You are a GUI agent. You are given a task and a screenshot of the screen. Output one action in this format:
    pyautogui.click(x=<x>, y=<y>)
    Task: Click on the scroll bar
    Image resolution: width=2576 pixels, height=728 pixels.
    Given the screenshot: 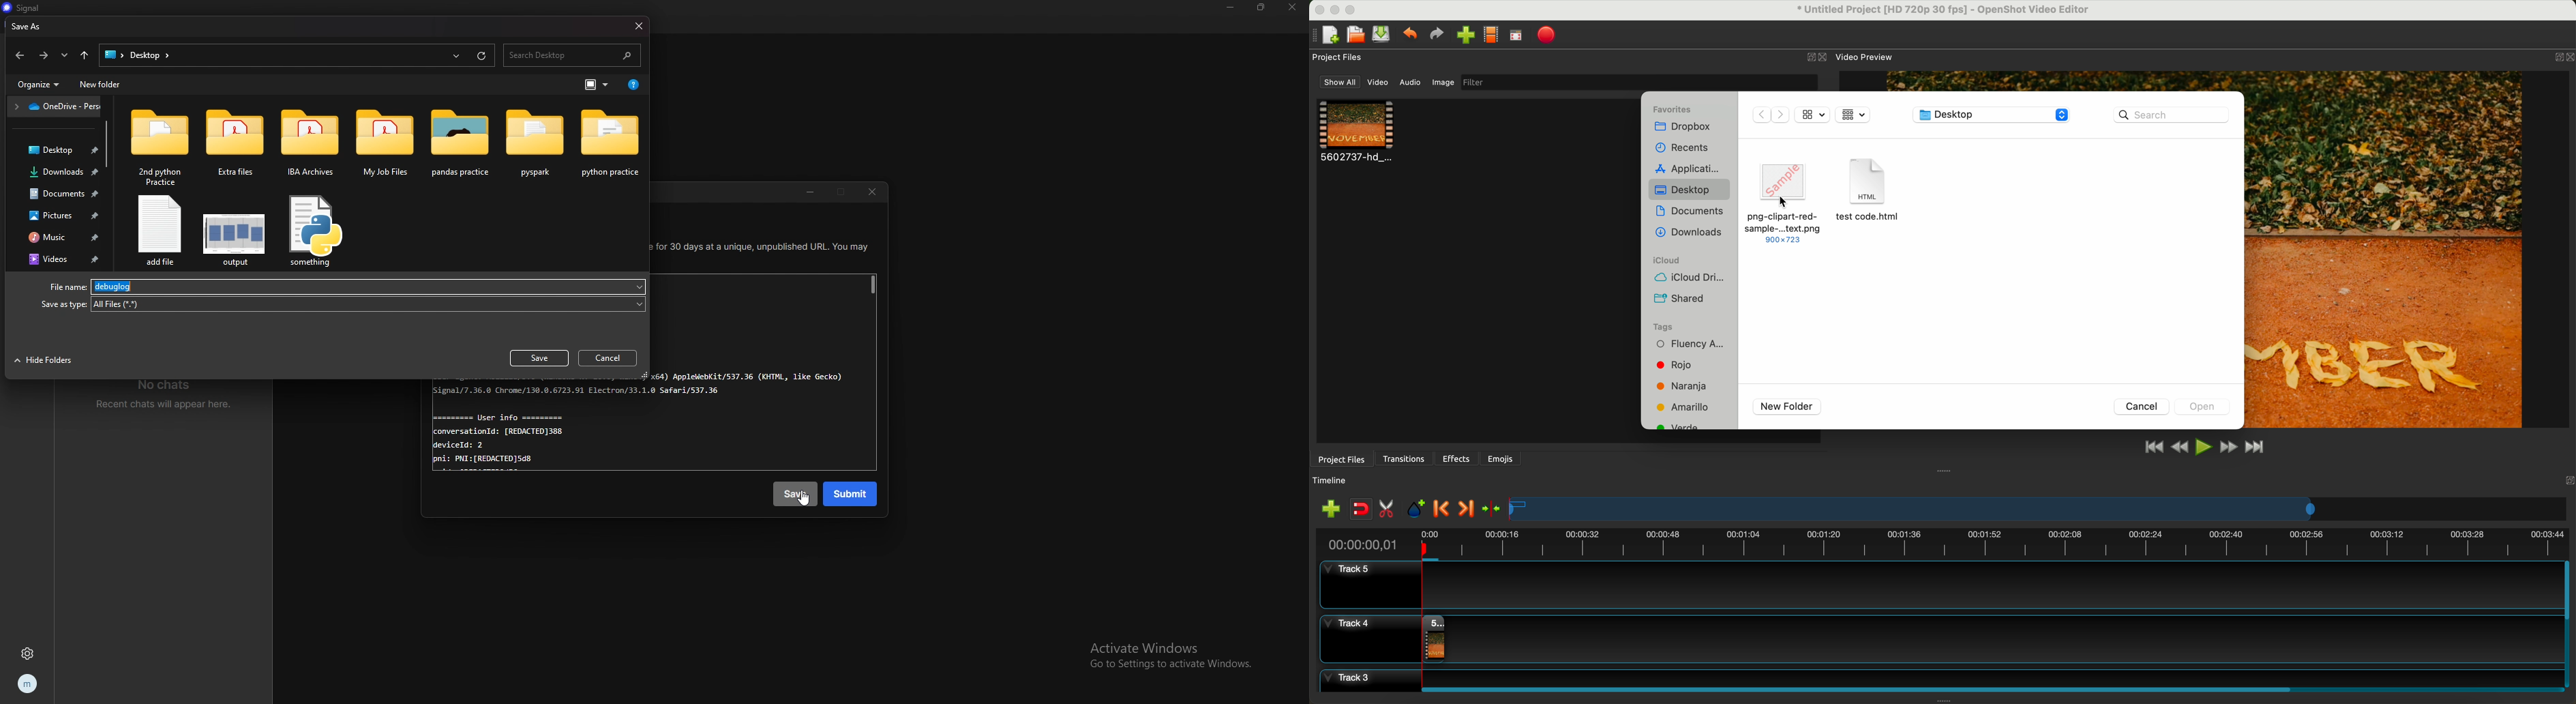 What is the action you would take?
    pyautogui.click(x=873, y=286)
    